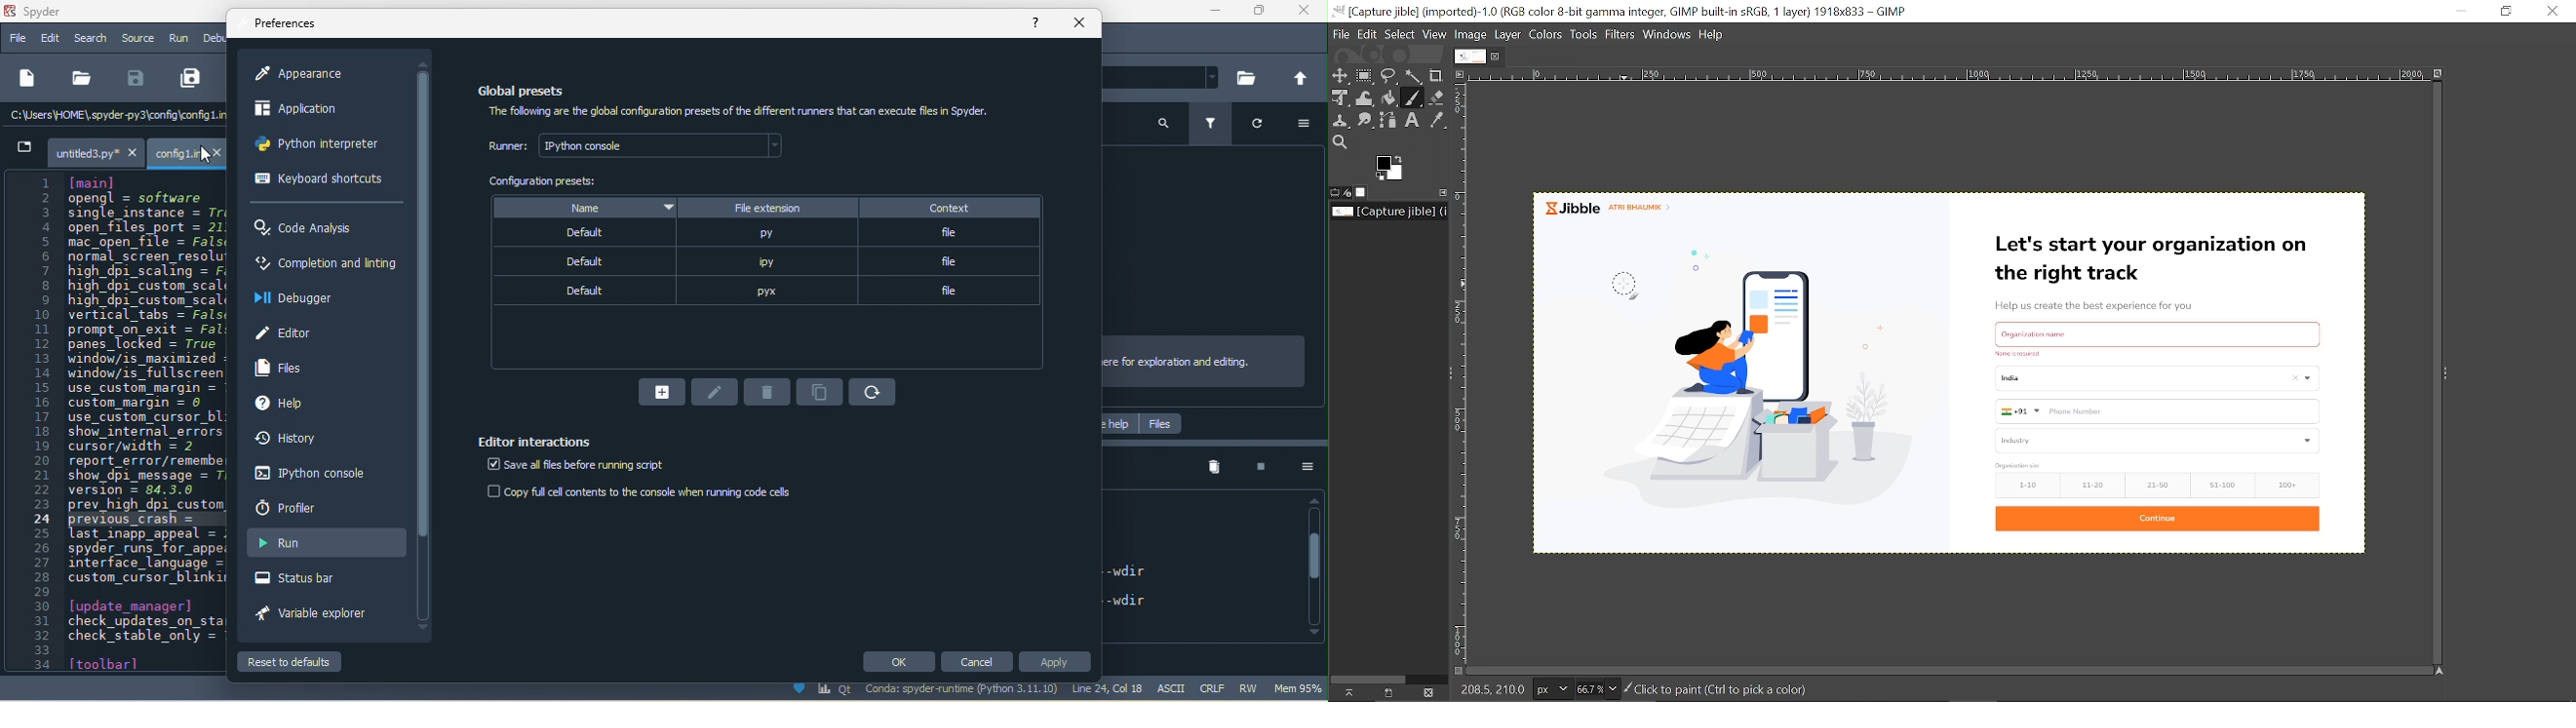  Describe the element at coordinates (50, 40) in the screenshot. I see `edit` at that location.